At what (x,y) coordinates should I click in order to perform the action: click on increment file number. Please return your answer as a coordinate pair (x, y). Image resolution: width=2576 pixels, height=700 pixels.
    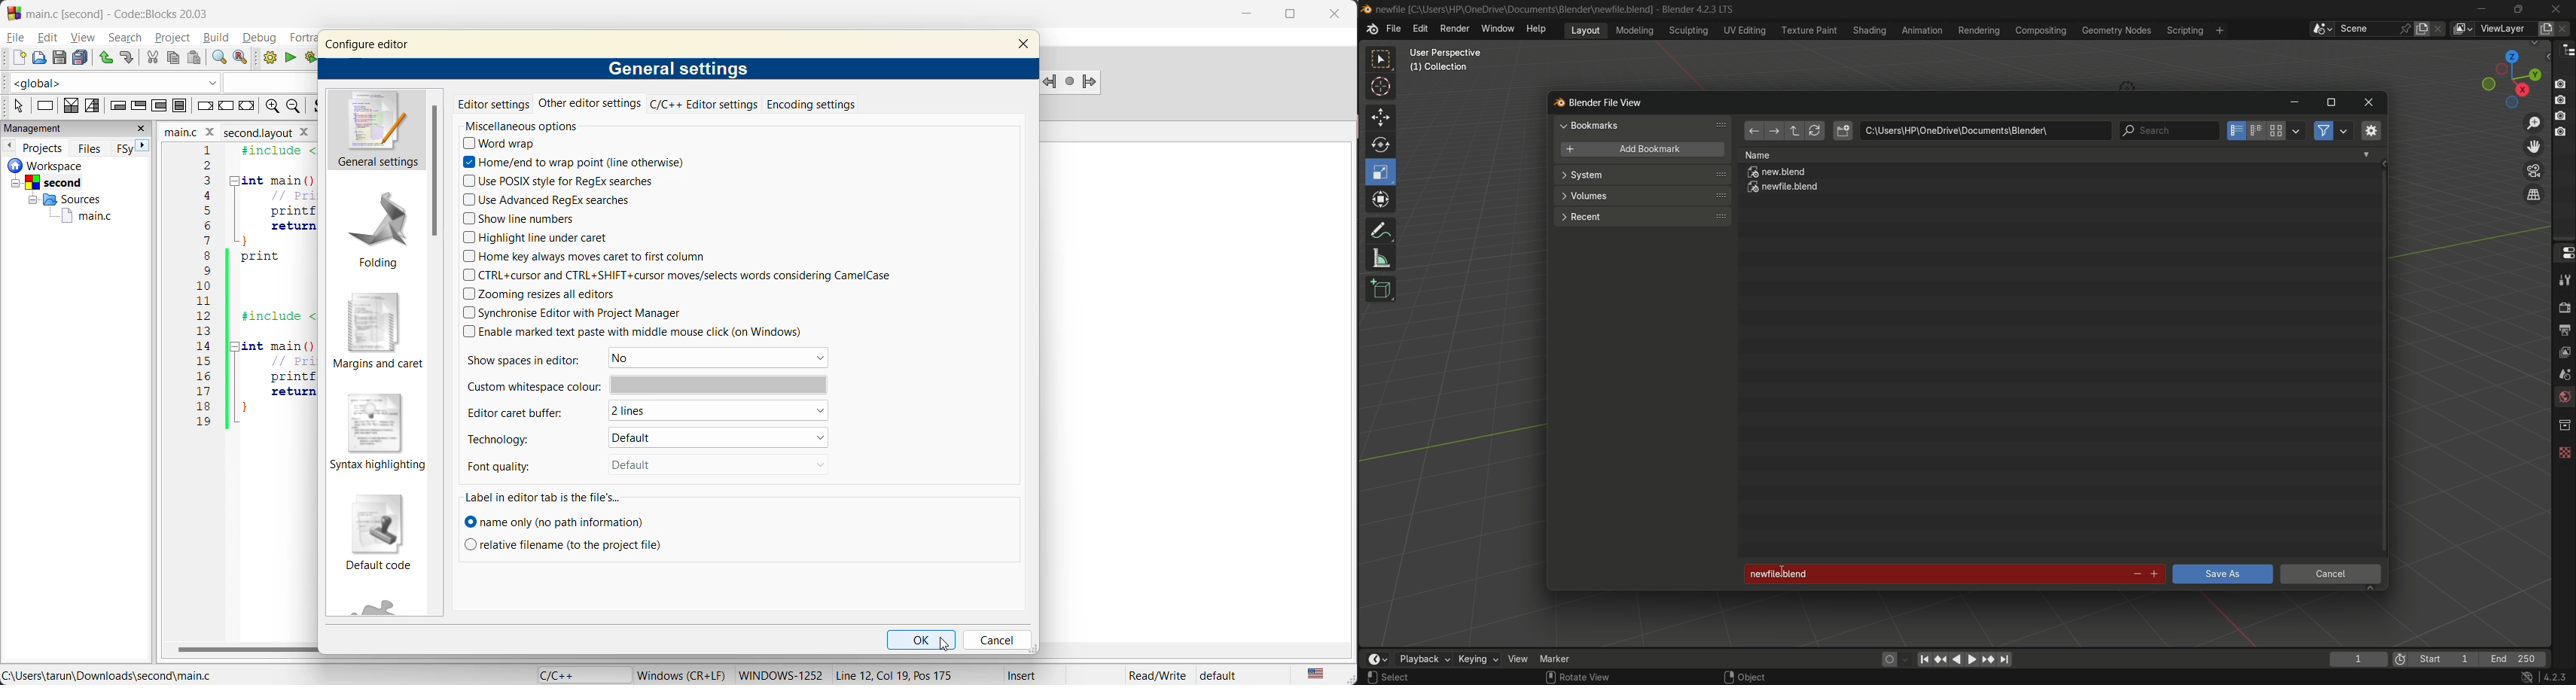
    Looking at the image, I should click on (2155, 575).